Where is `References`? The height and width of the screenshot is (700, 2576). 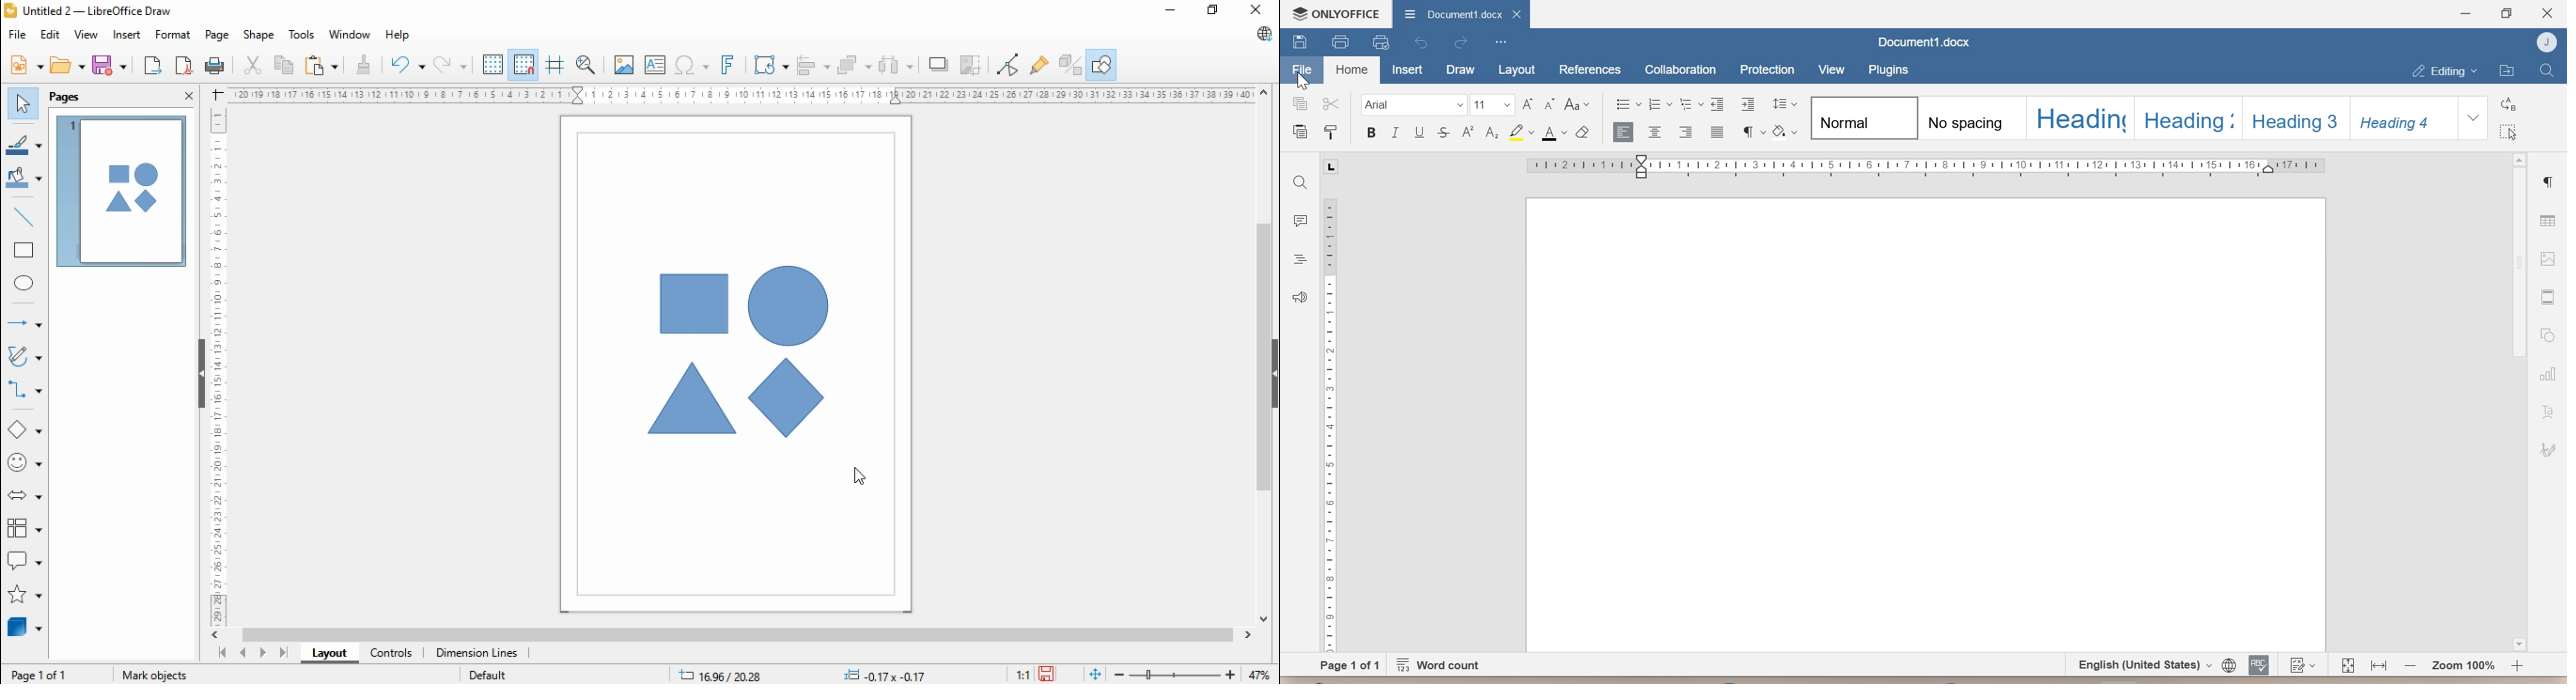 References is located at coordinates (1590, 69).